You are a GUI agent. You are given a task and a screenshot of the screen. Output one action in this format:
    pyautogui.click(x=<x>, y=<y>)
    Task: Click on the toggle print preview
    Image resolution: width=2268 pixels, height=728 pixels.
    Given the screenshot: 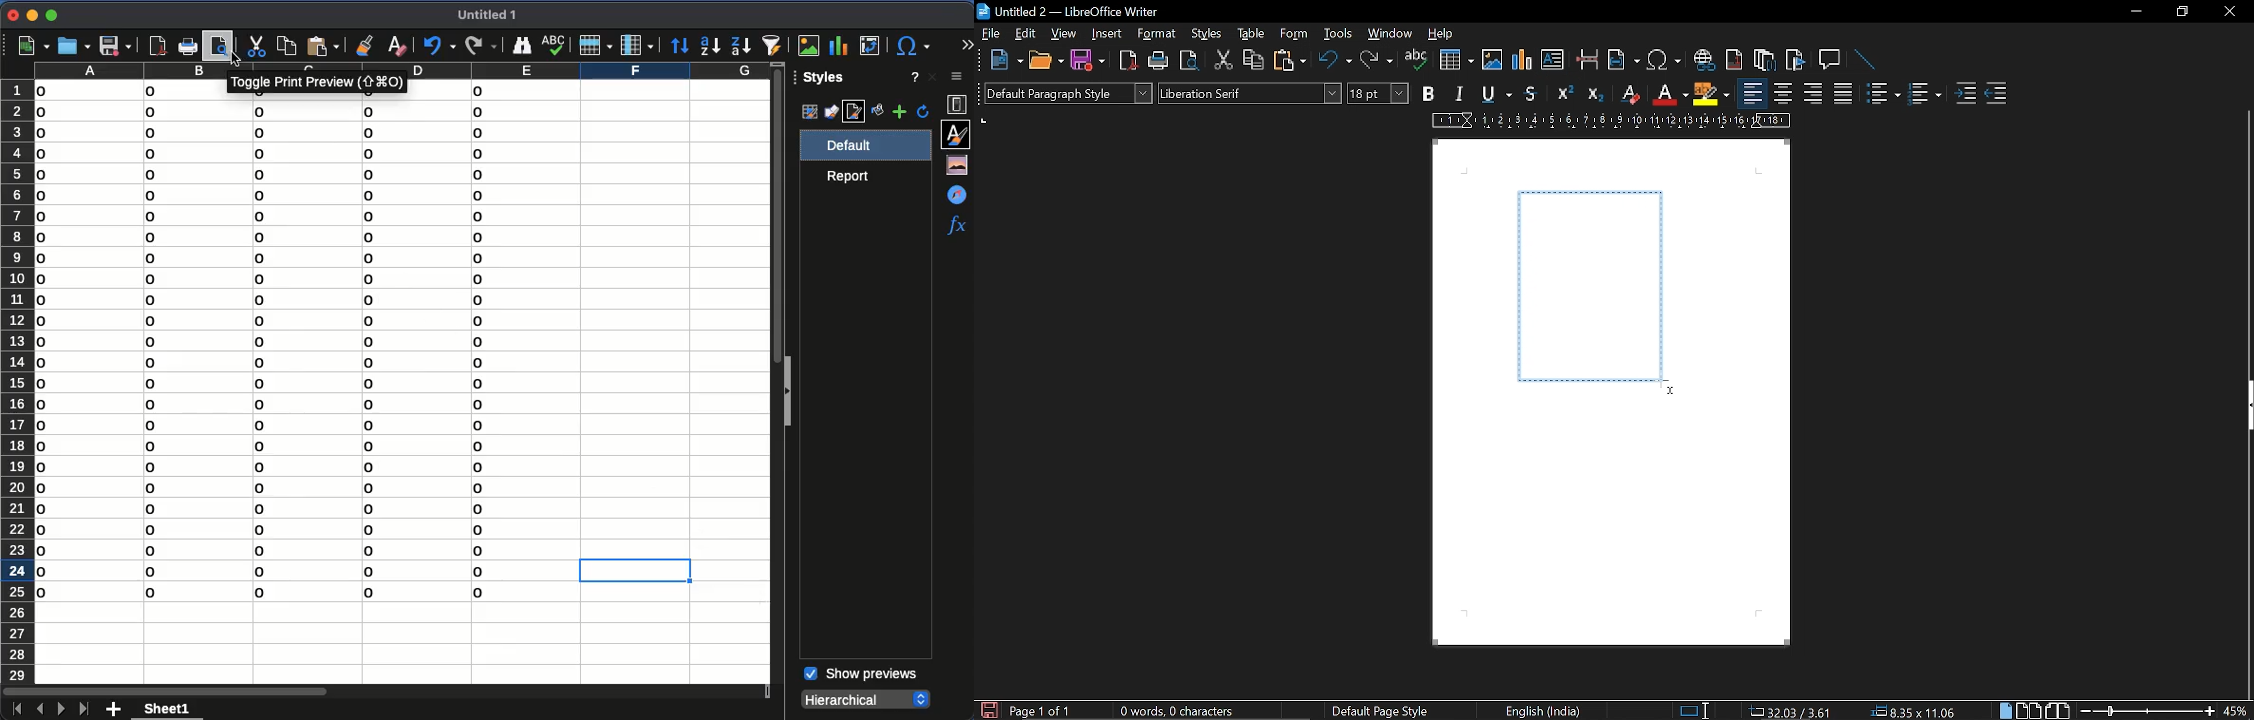 What is the action you would take?
    pyautogui.click(x=1187, y=61)
    